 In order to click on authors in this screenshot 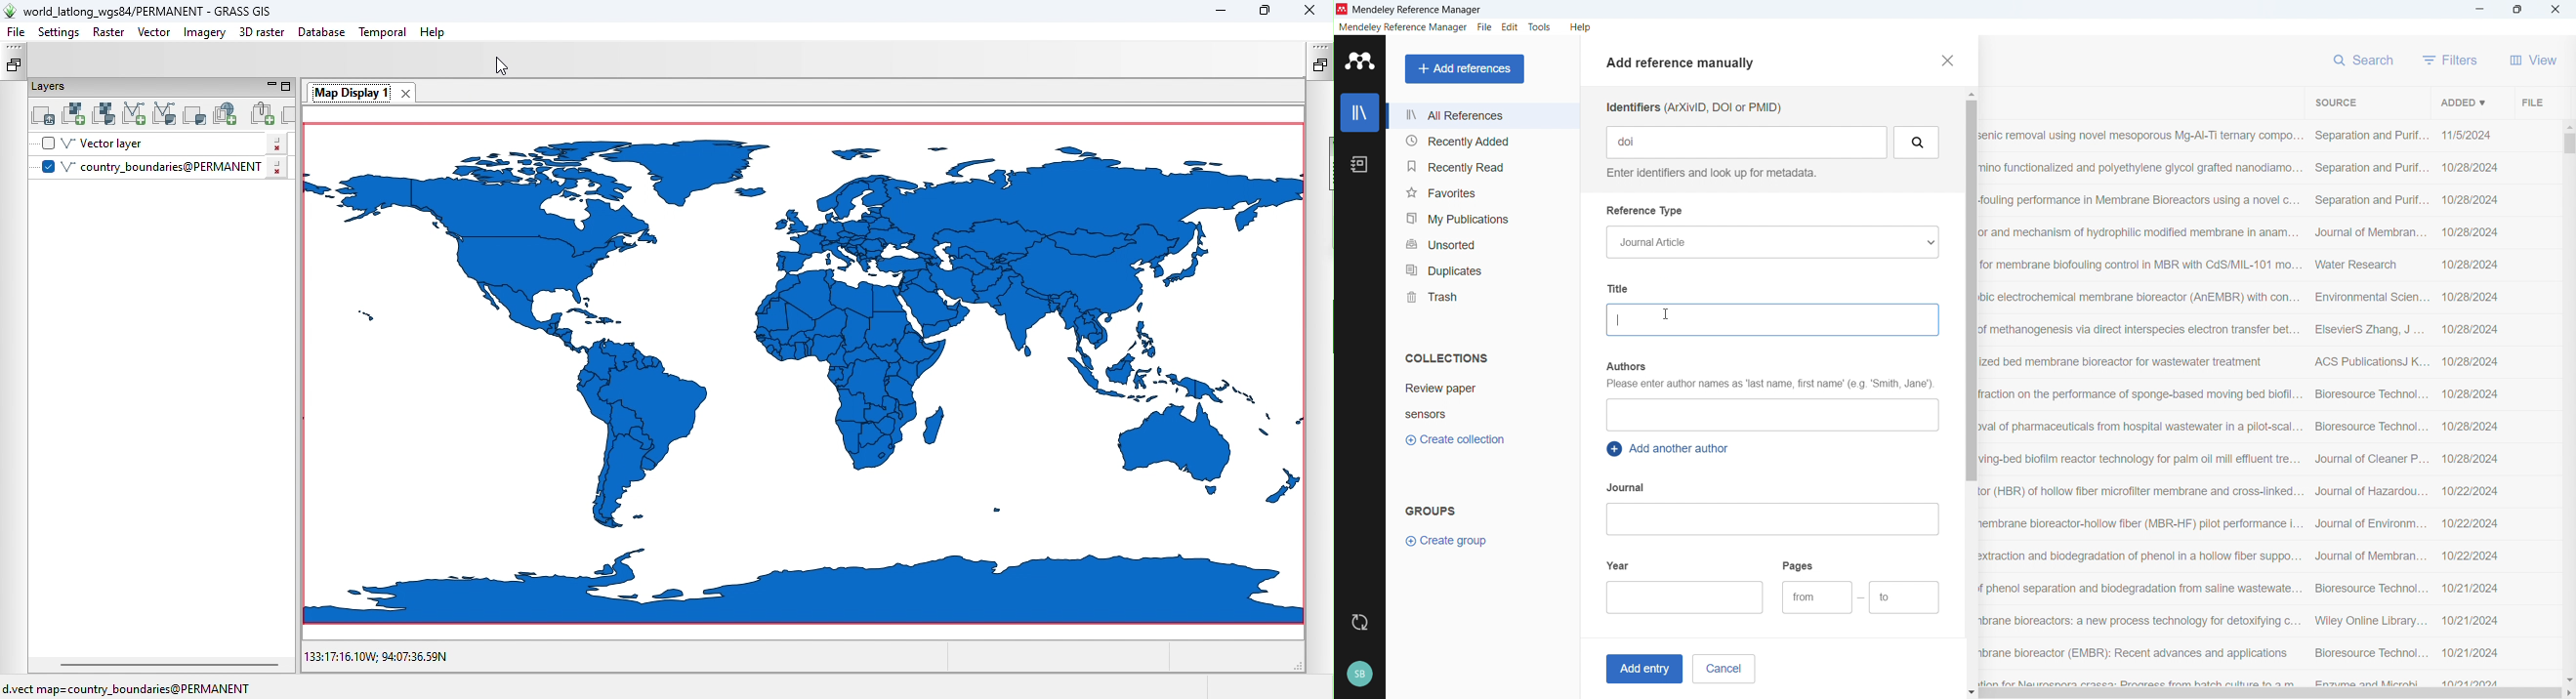, I will do `click(1625, 366)`.